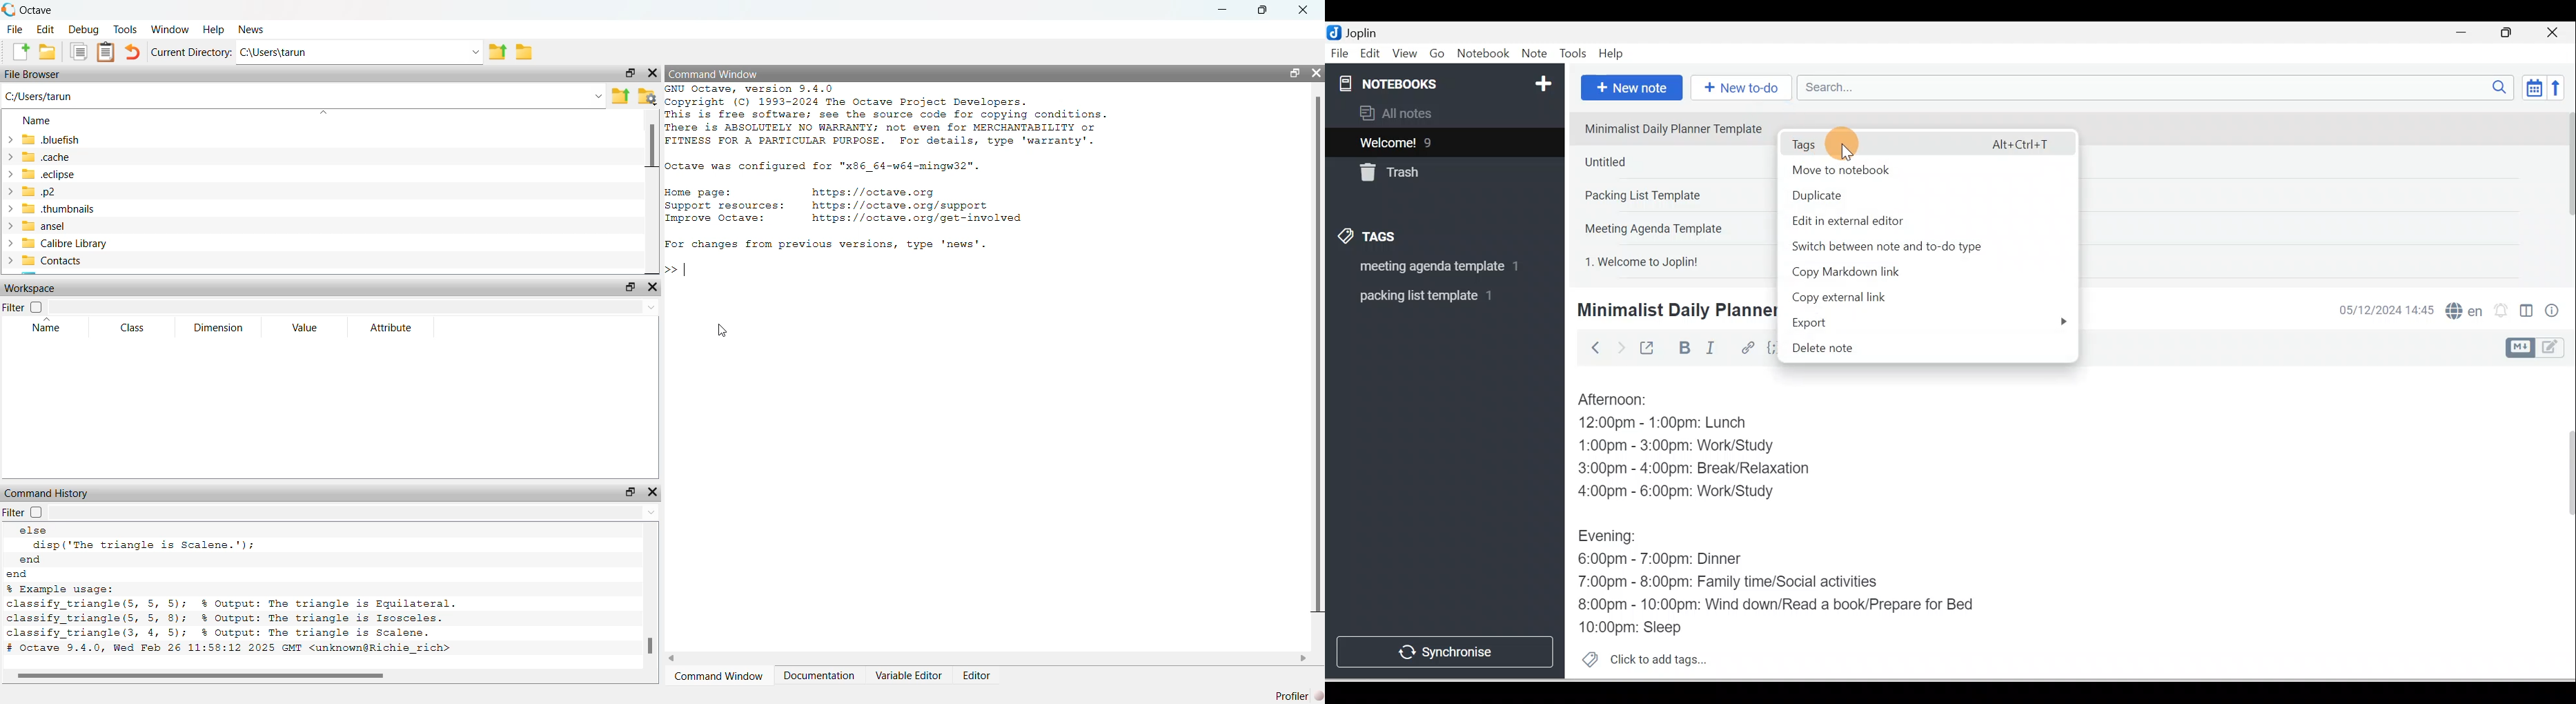 This screenshot has width=2576, height=728. What do you see at coordinates (48, 493) in the screenshot?
I see `command history` at bounding box center [48, 493].